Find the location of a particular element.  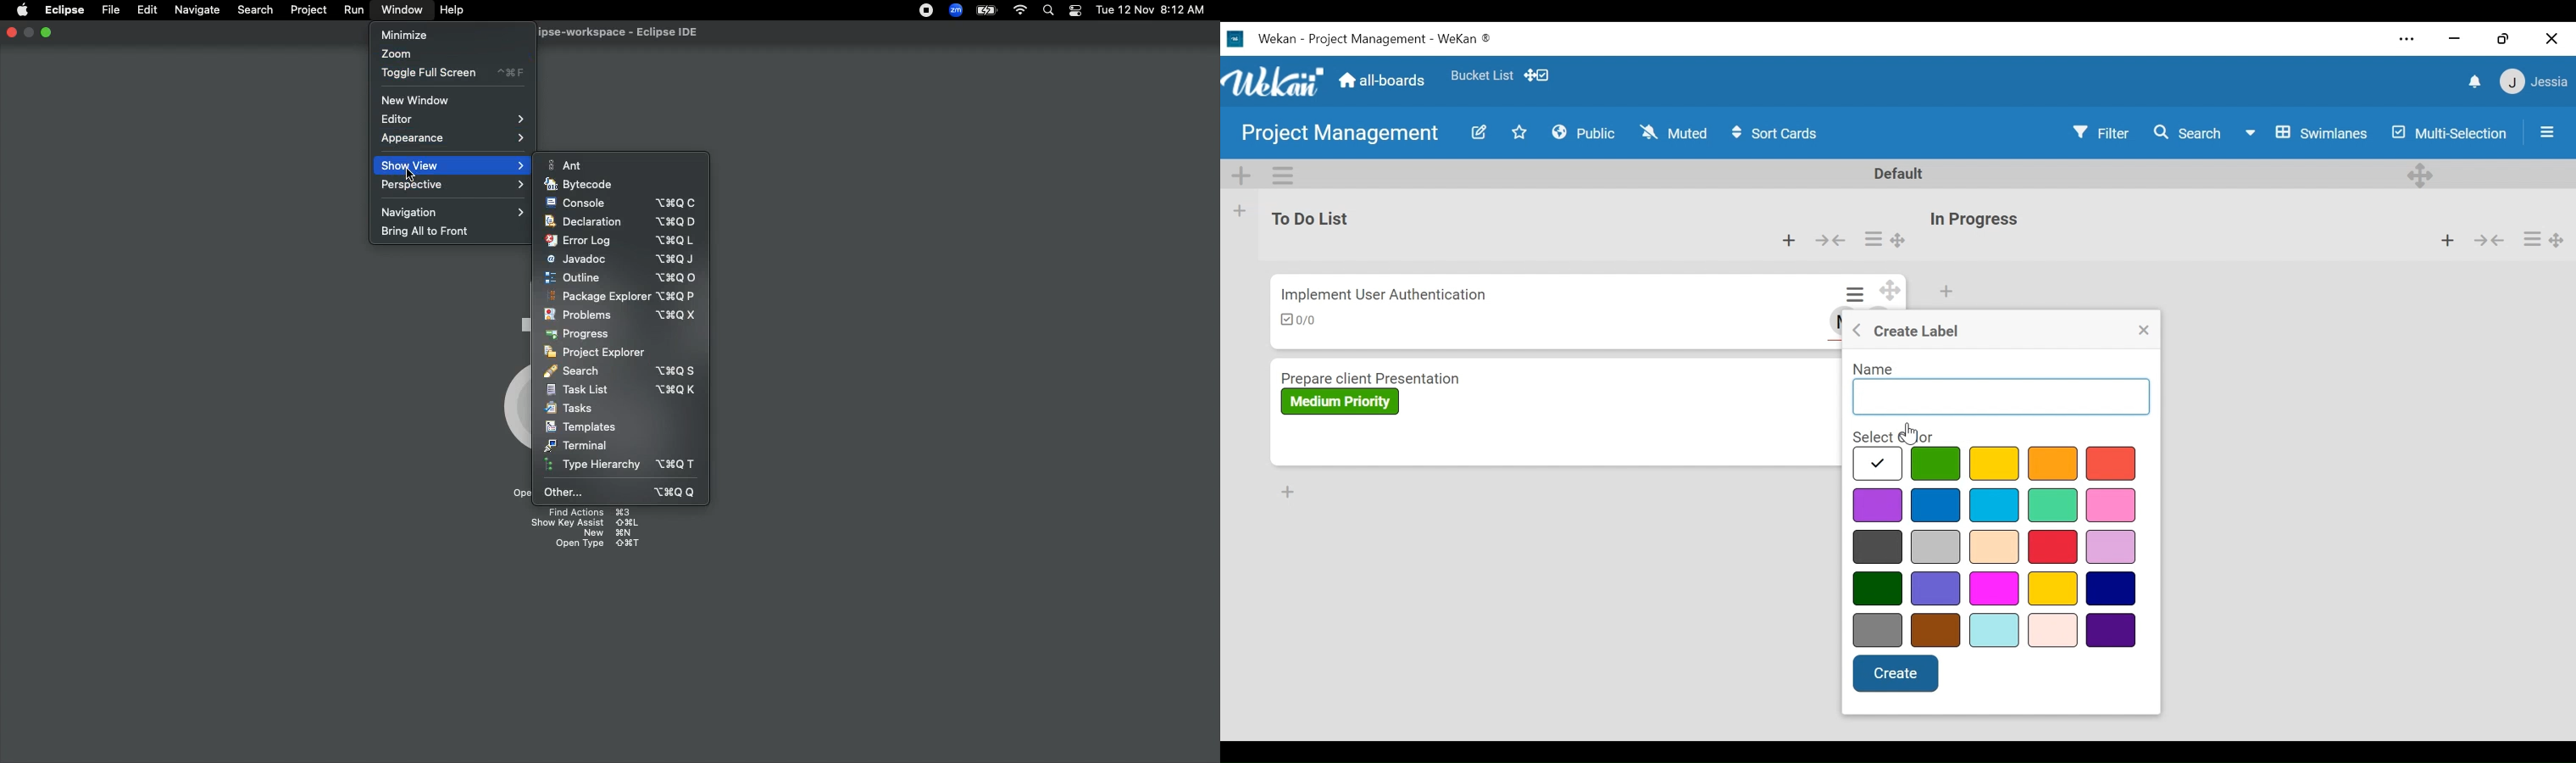

Eclipse IDE workspace is located at coordinates (625, 32).